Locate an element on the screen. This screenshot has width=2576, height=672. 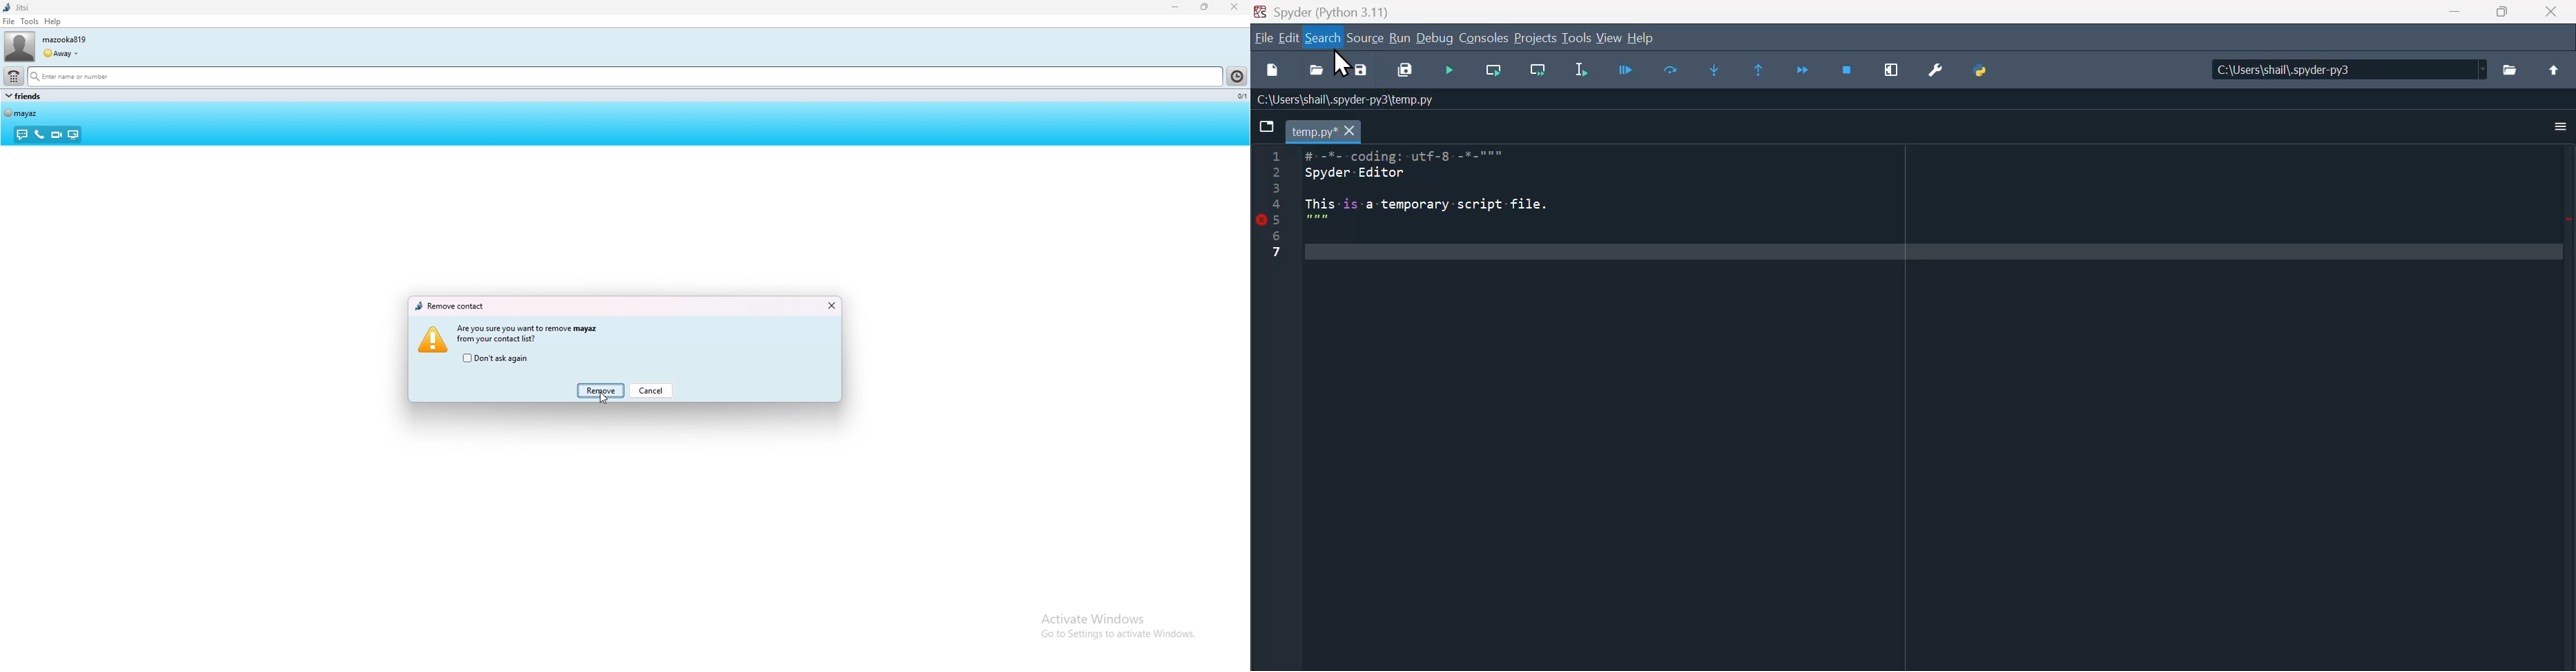
file is located at coordinates (1264, 37).